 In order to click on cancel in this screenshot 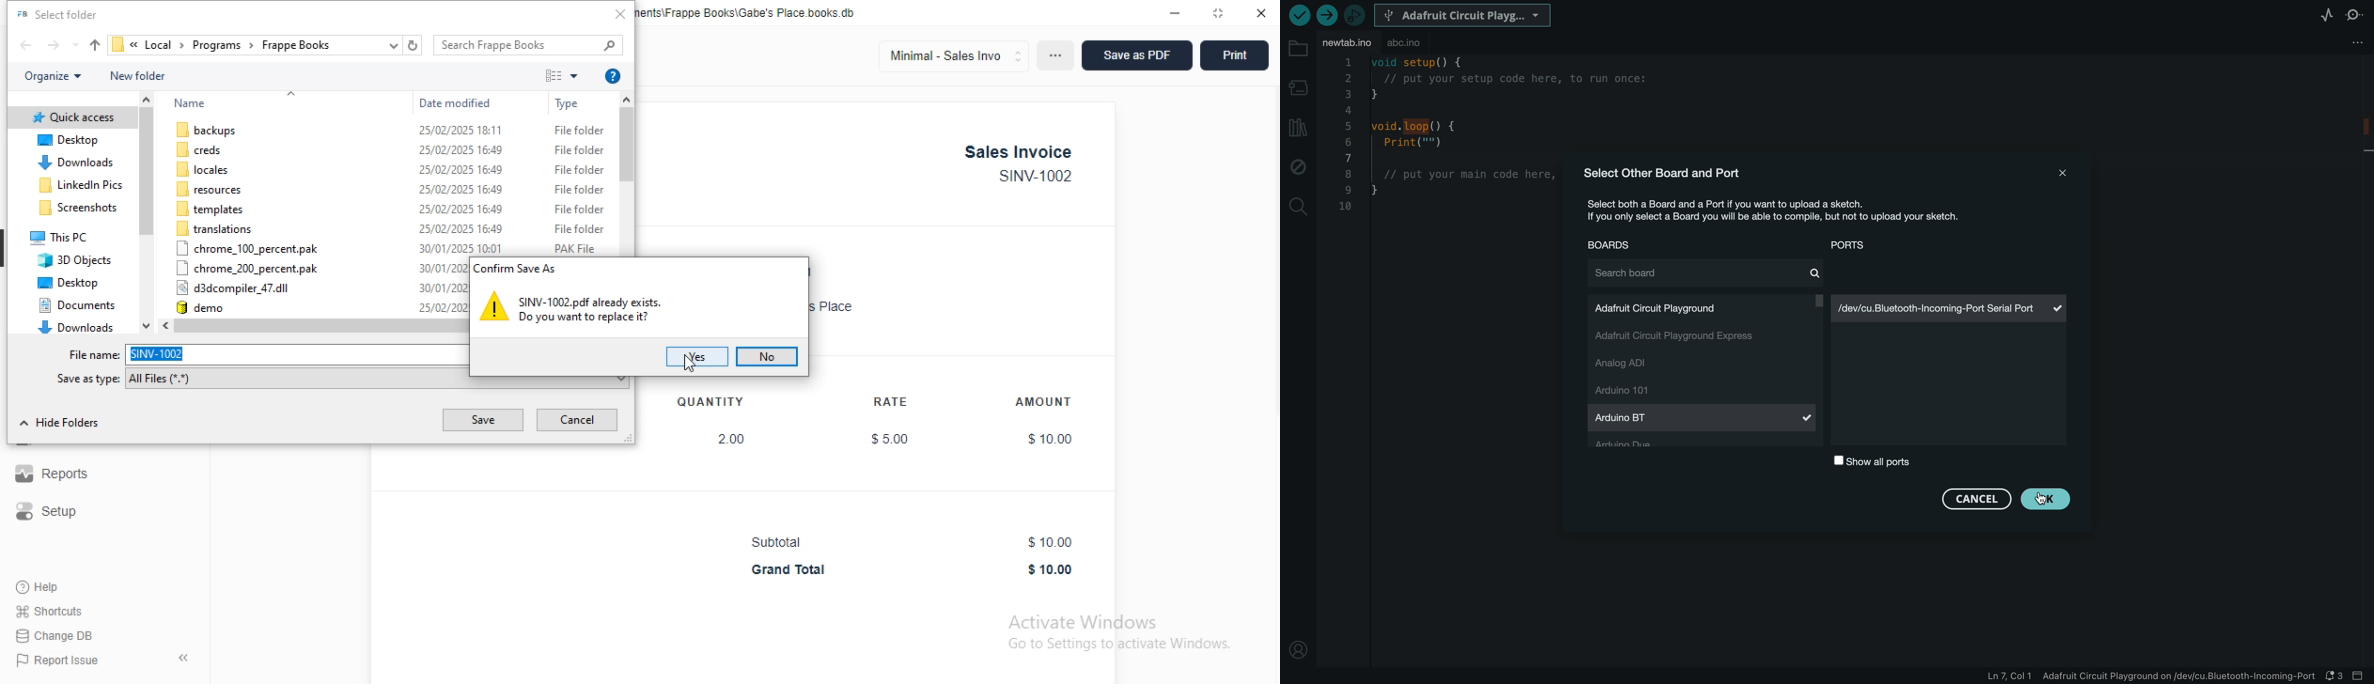, I will do `click(577, 420)`.